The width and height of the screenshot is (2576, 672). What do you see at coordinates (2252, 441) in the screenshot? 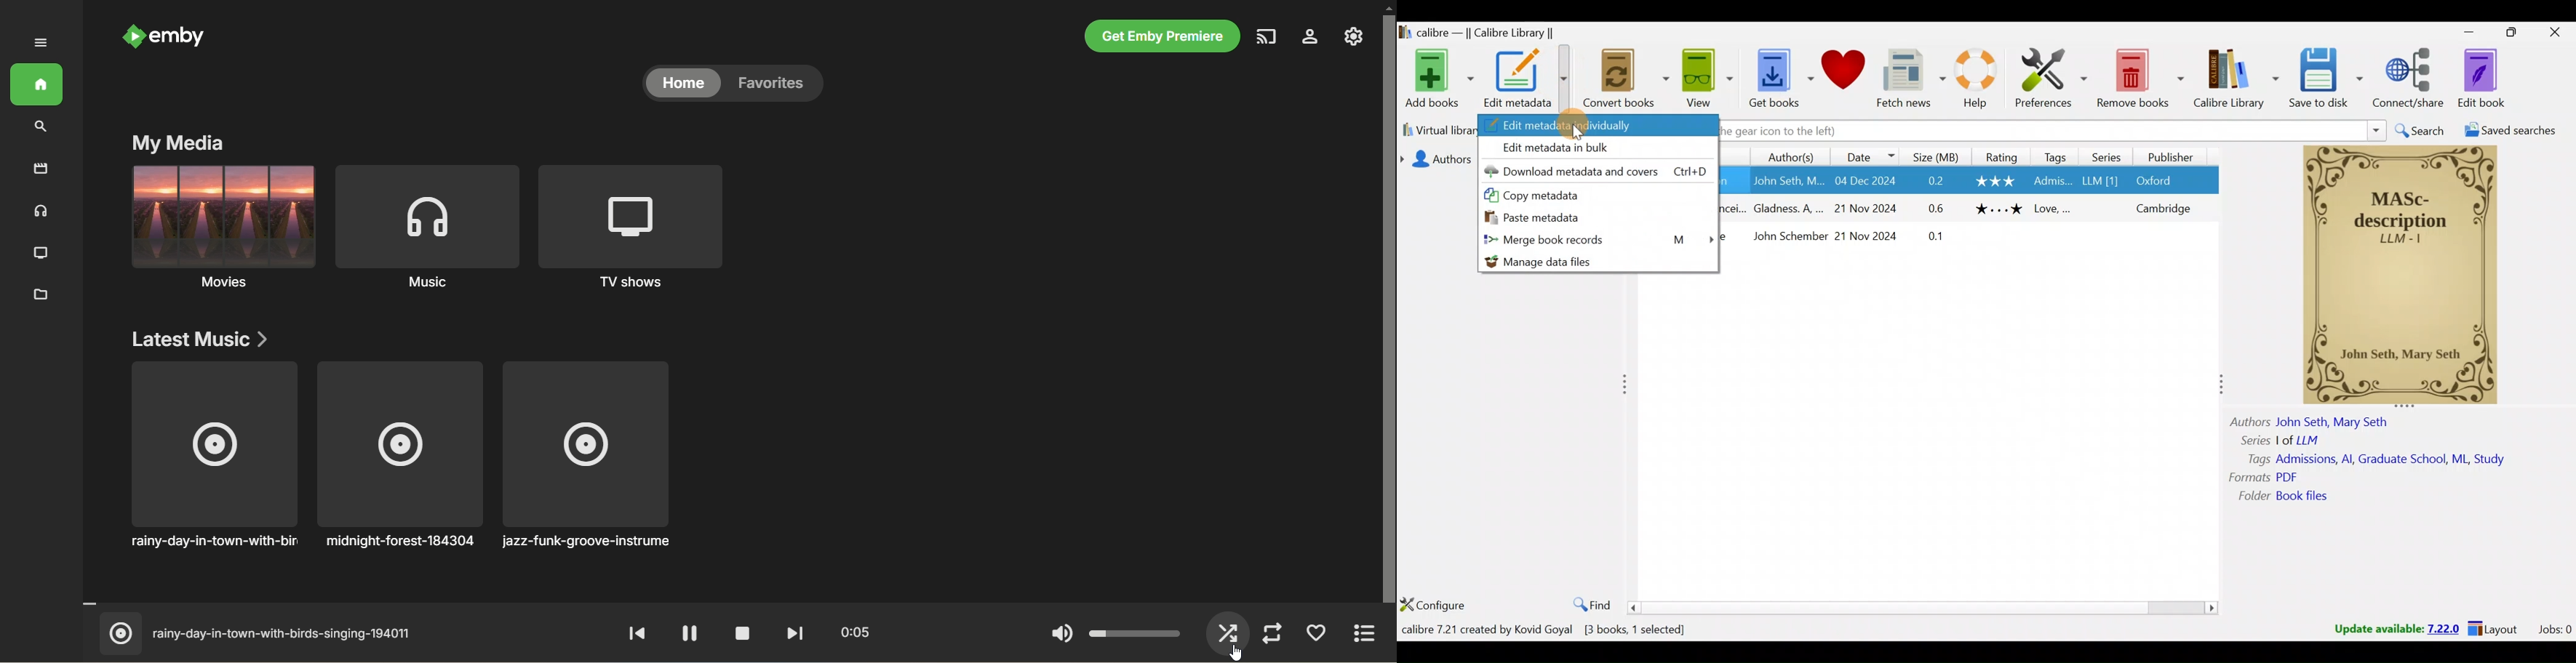
I see `` at bounding box center [2252, 441].